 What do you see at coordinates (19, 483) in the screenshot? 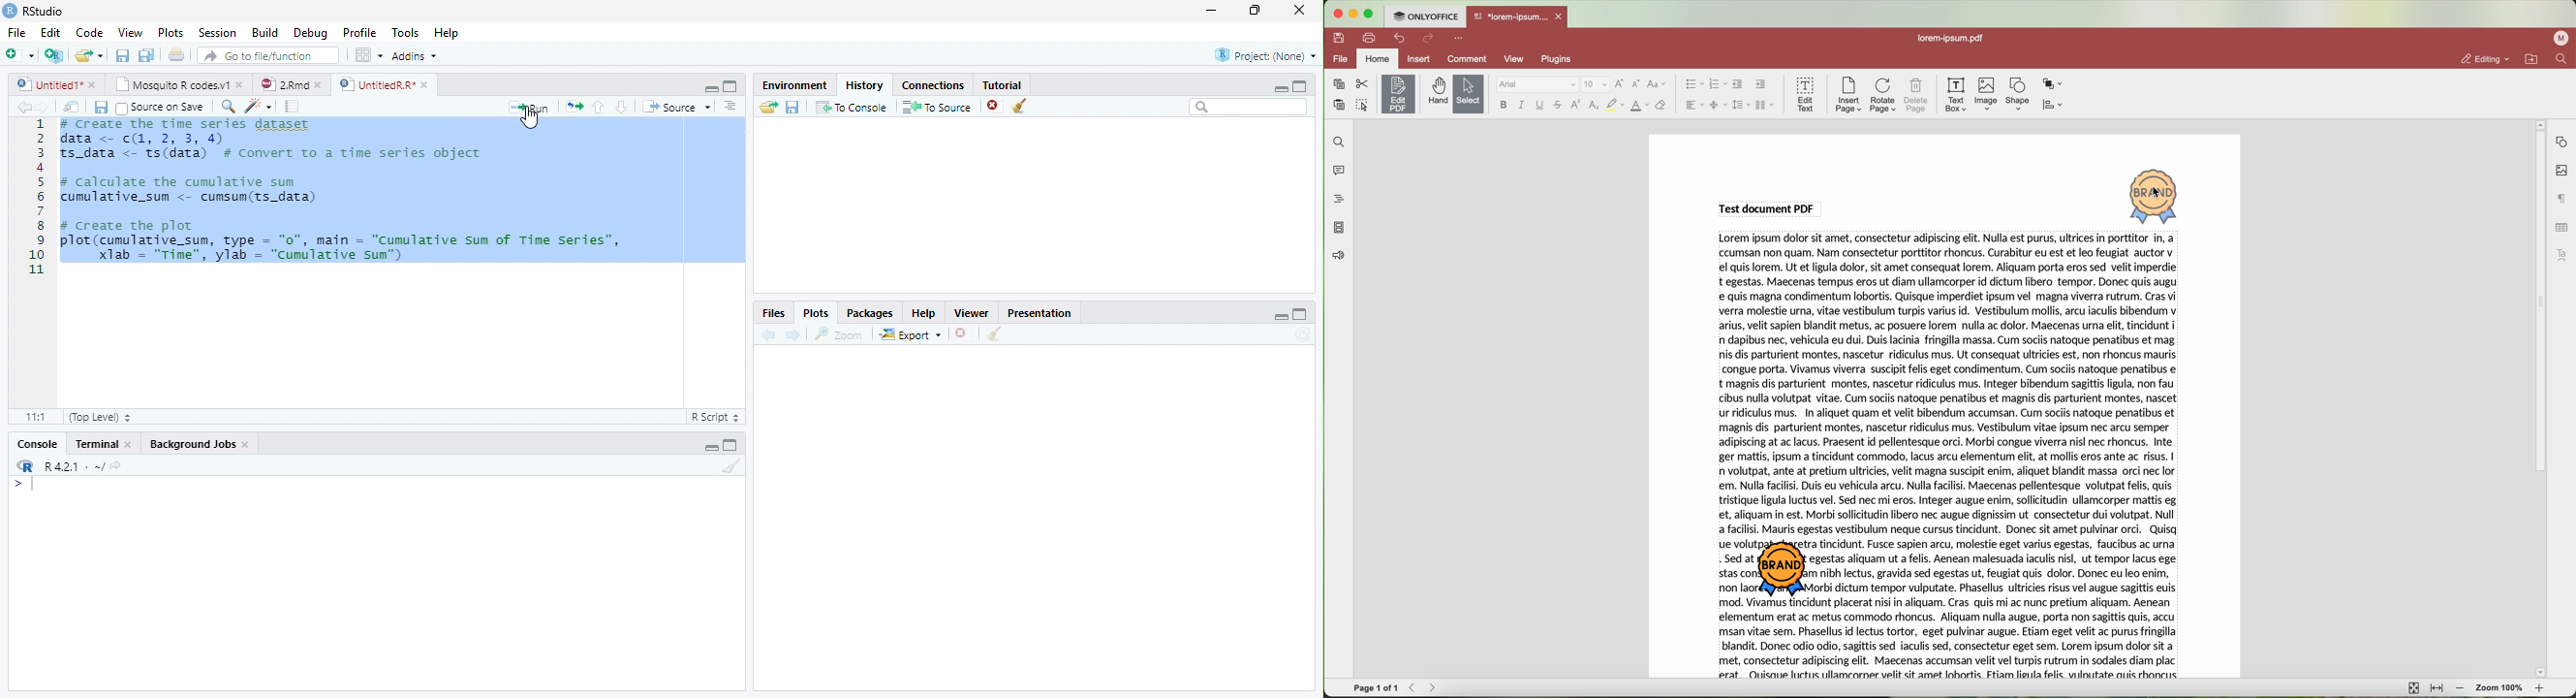
I see `> ` at bounding box center [19, 483].